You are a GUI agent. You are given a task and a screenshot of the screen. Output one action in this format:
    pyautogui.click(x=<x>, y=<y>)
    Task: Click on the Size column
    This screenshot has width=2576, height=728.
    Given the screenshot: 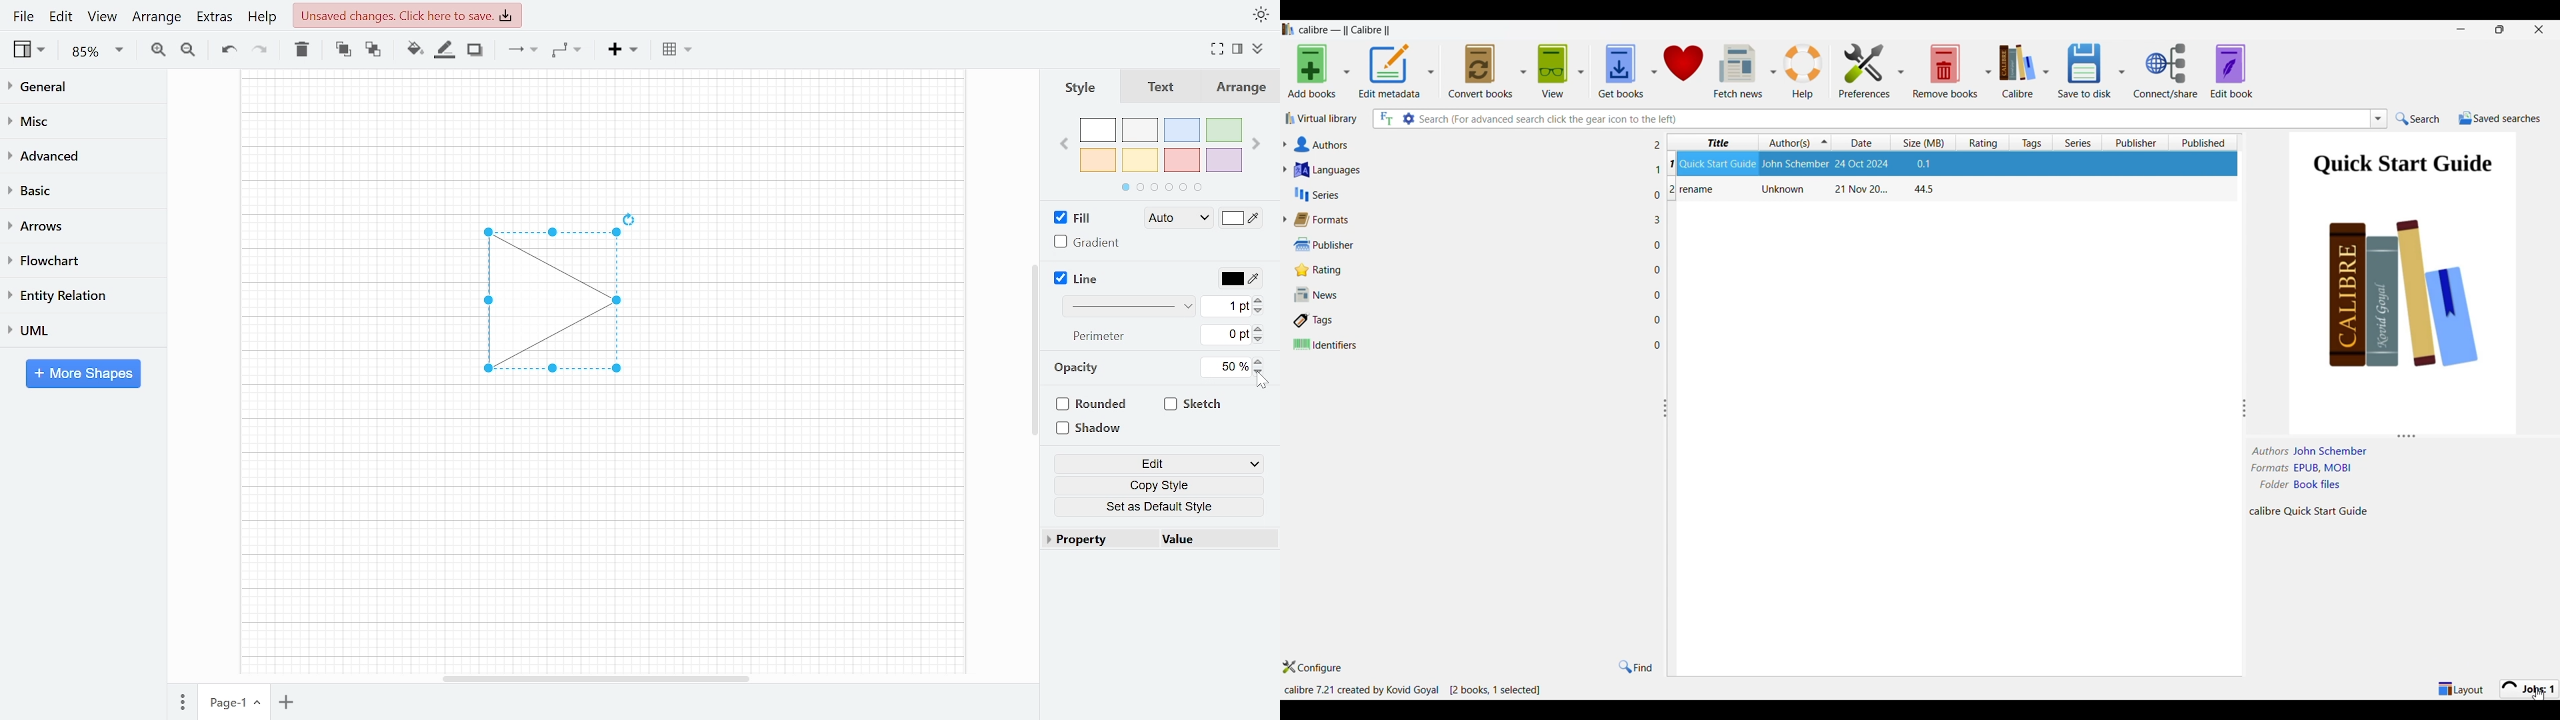 What is the action you would take?
    pyautogui.click(x=1924, y=142)
    